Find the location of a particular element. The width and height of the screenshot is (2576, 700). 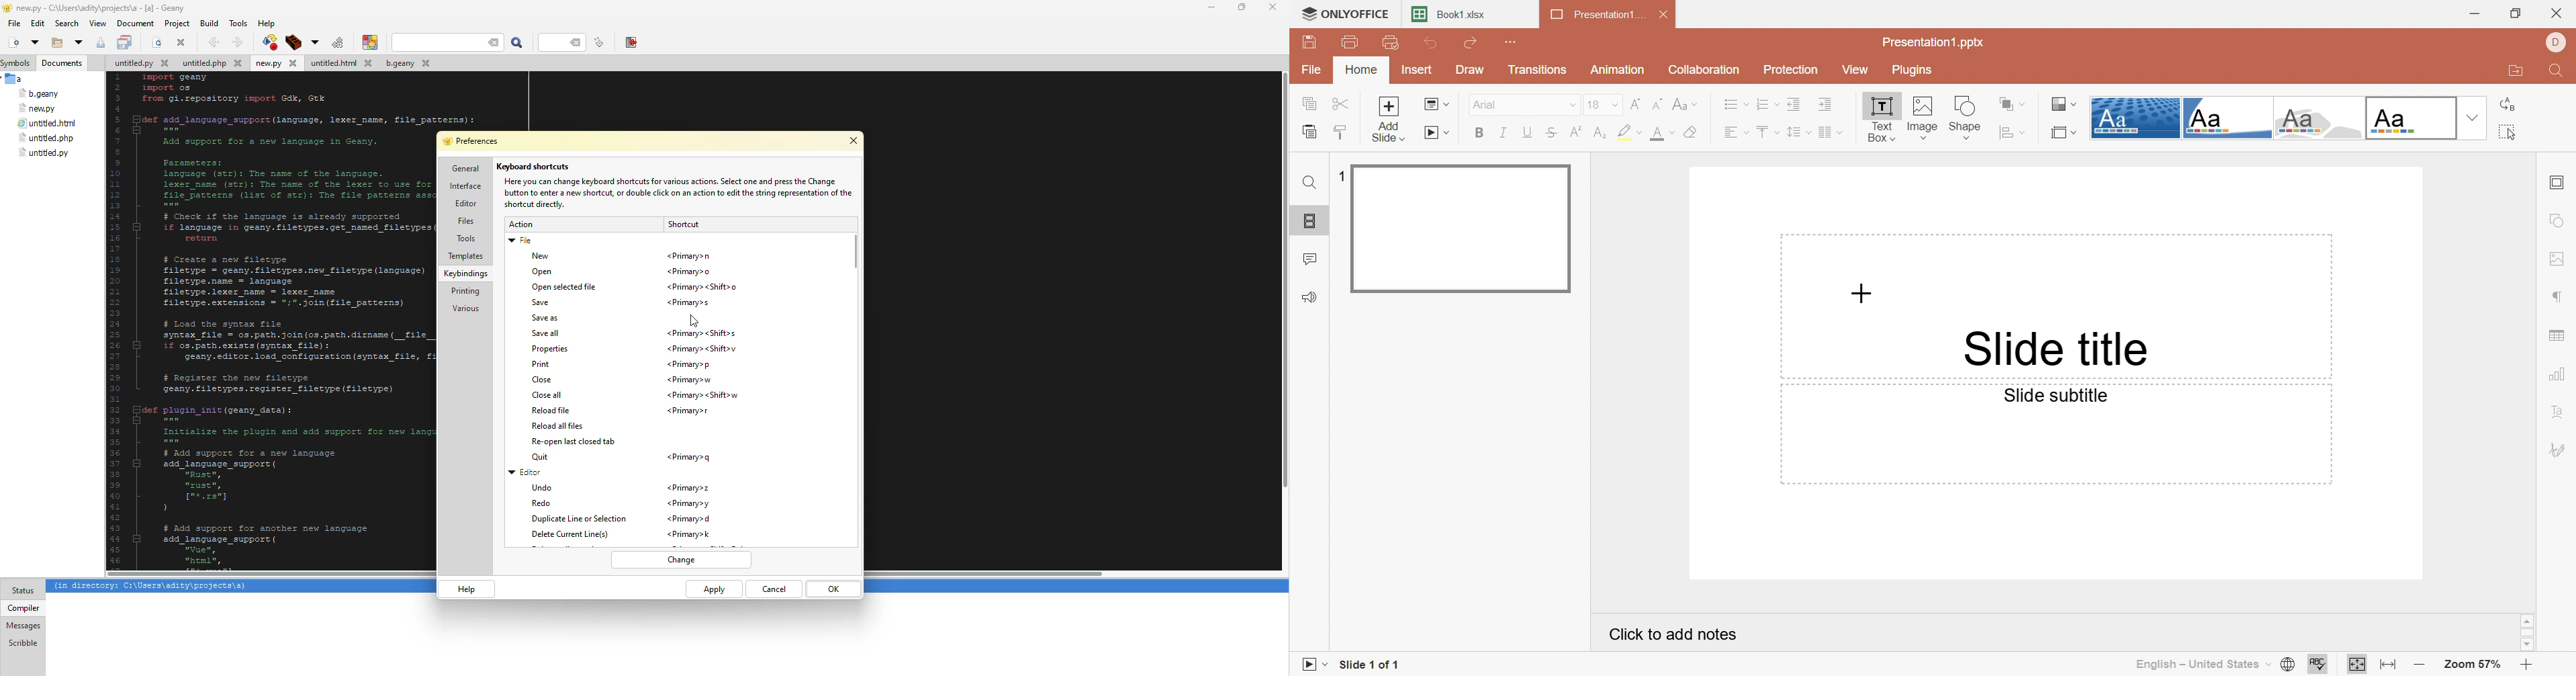

Fit to slide is located at coordinates (2356, 663).